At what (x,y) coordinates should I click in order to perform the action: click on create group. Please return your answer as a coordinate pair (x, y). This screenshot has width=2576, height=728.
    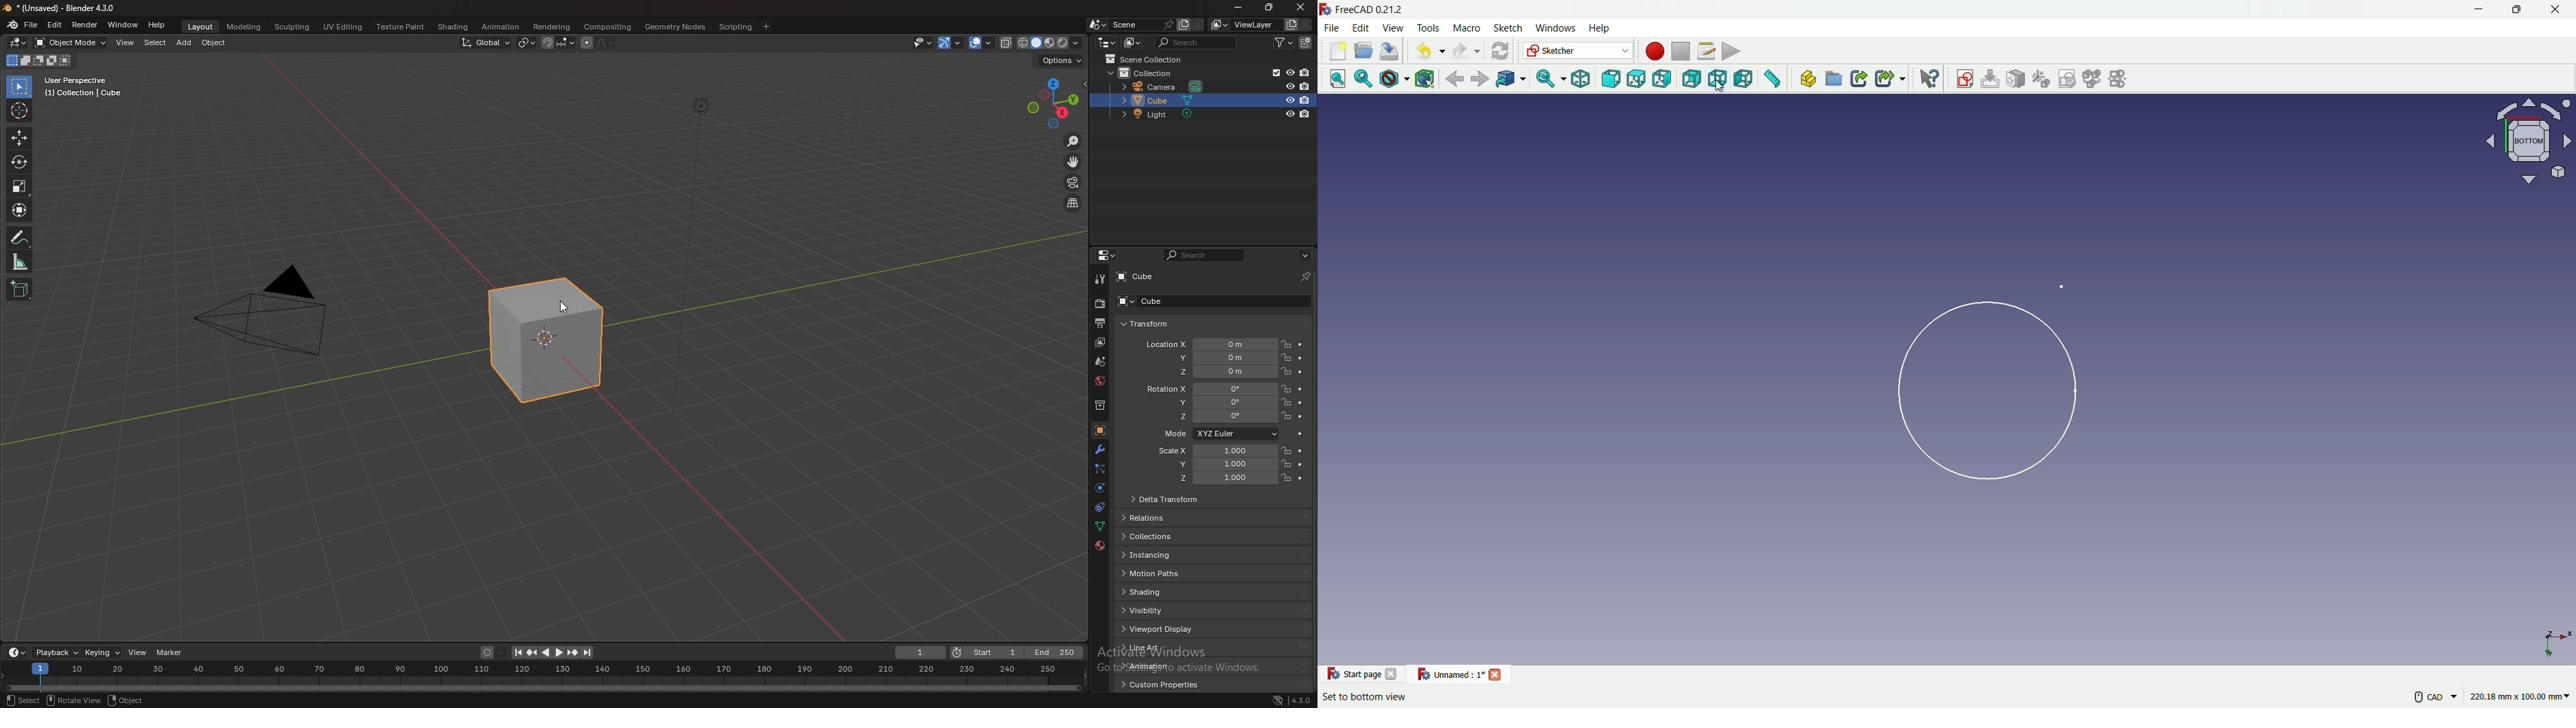
    Looking at the image, I should click on (1834, 80).